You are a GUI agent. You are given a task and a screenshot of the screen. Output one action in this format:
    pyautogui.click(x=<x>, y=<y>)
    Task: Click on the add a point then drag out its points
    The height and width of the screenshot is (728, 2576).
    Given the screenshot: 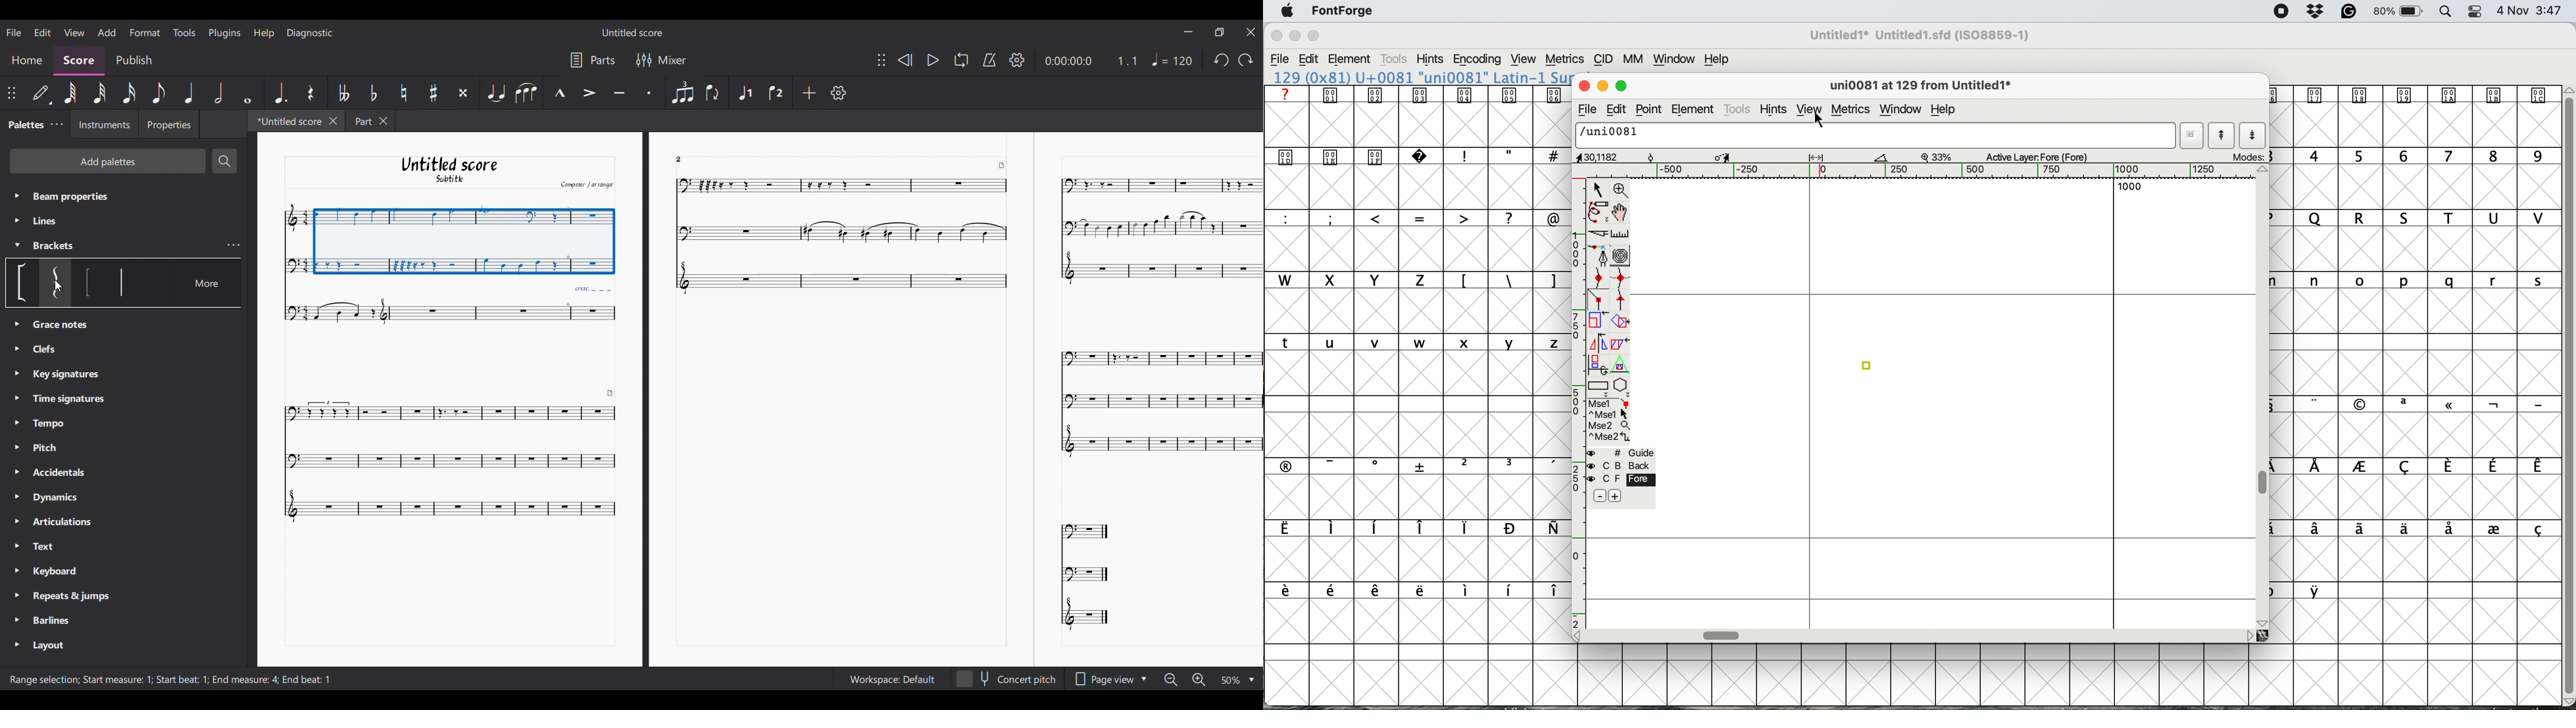 What is the action you would take?
    pyautogui.click(x=1600, y=255)
    